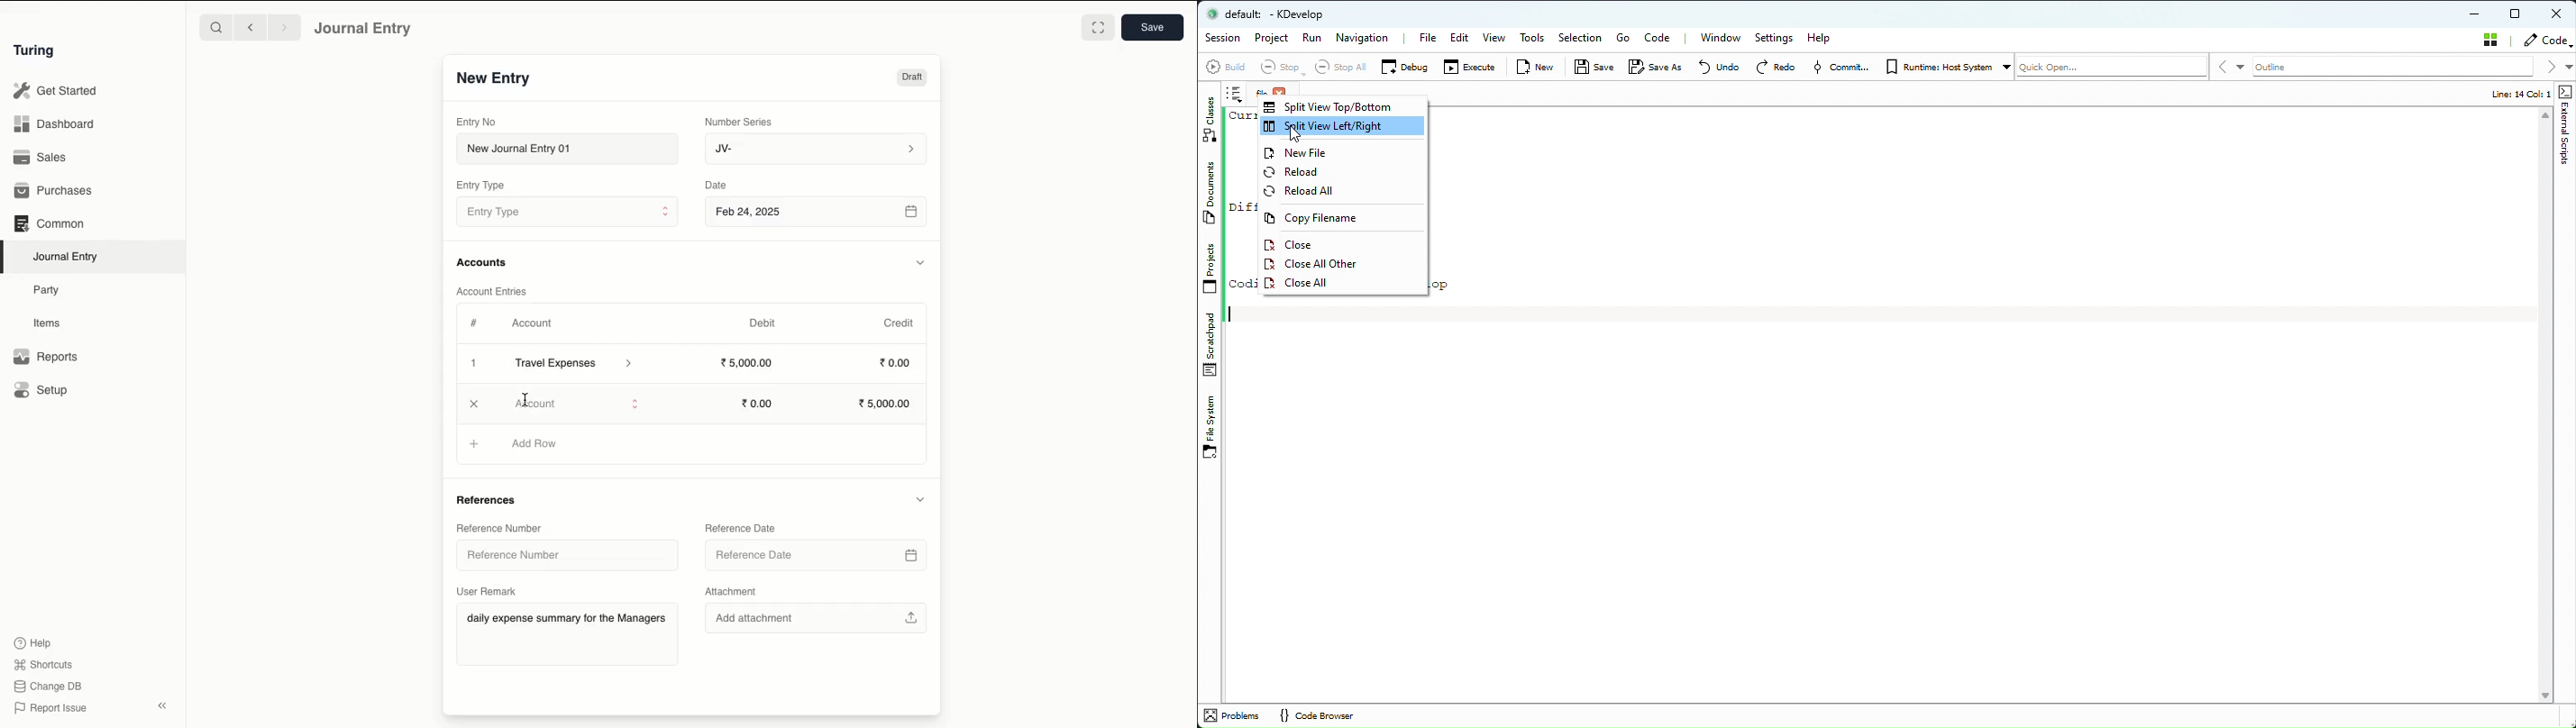 This screenshot has width=2576, height=728. What do you see at coordinates (896, 362) in the screenshot?
I see `0.00` at bounding box center [896, 362].